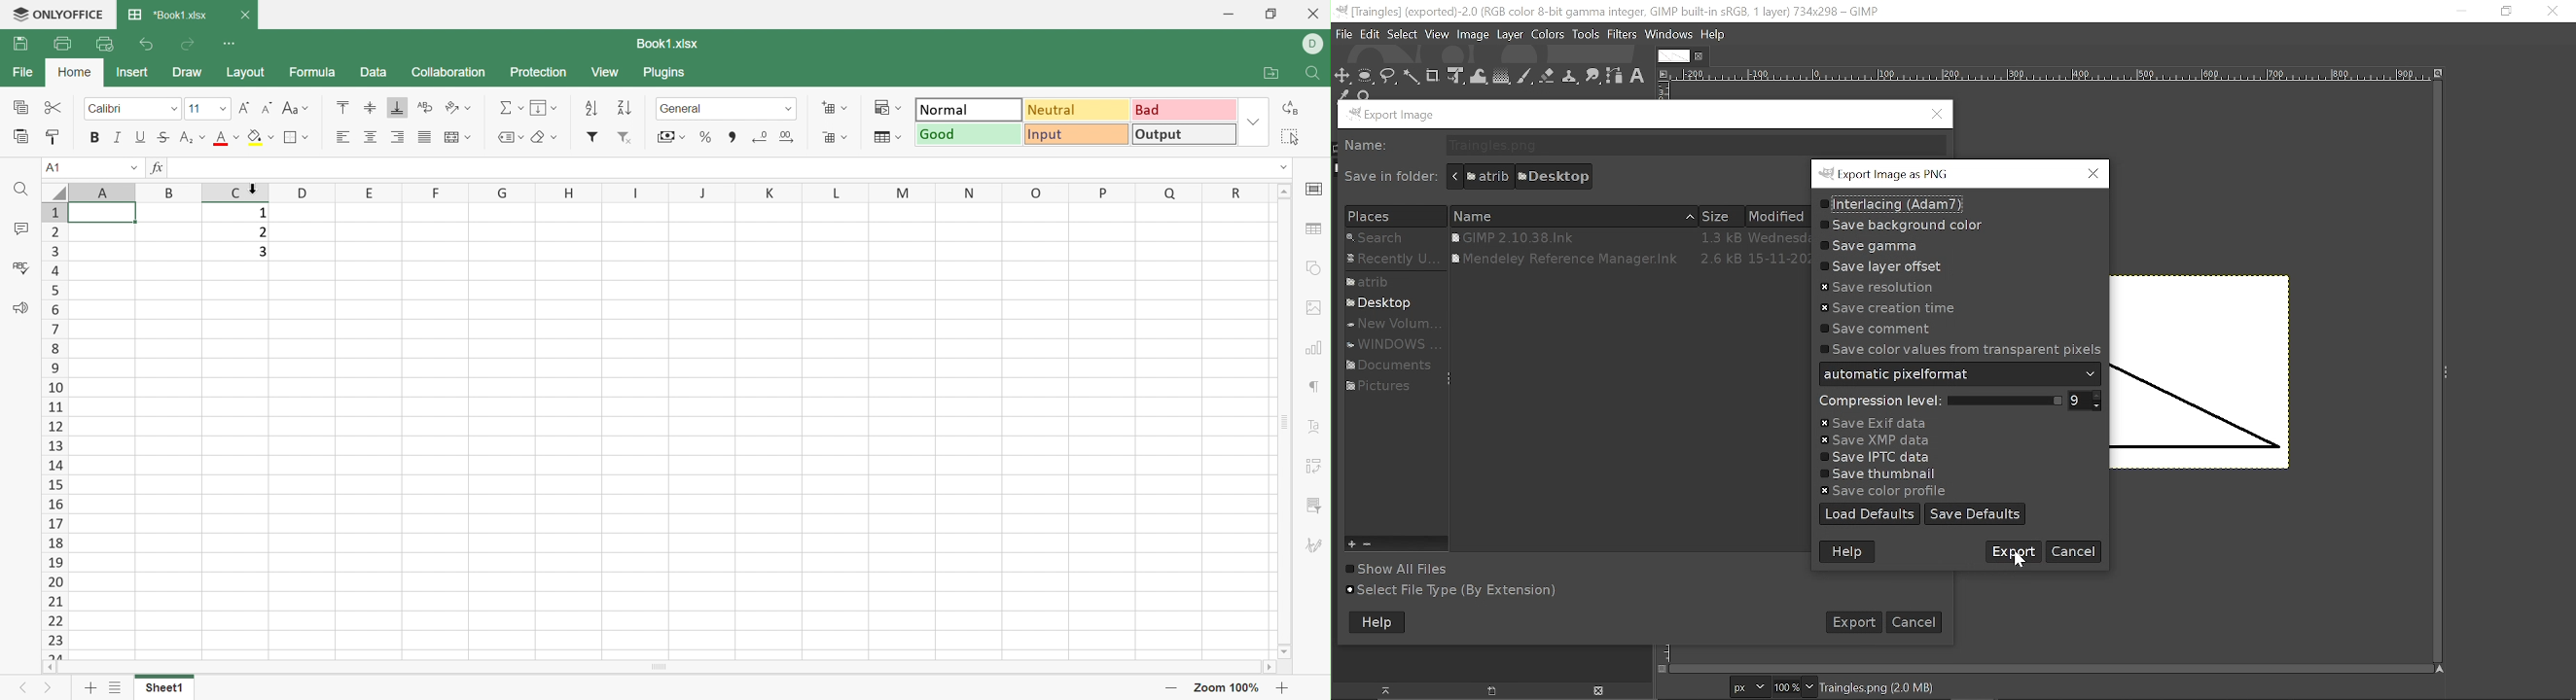 This screenshot has width=2576, height=700. Describe the element at coordinates (2439, 668) in the screenshot. I see `Navigate image display` at that location.